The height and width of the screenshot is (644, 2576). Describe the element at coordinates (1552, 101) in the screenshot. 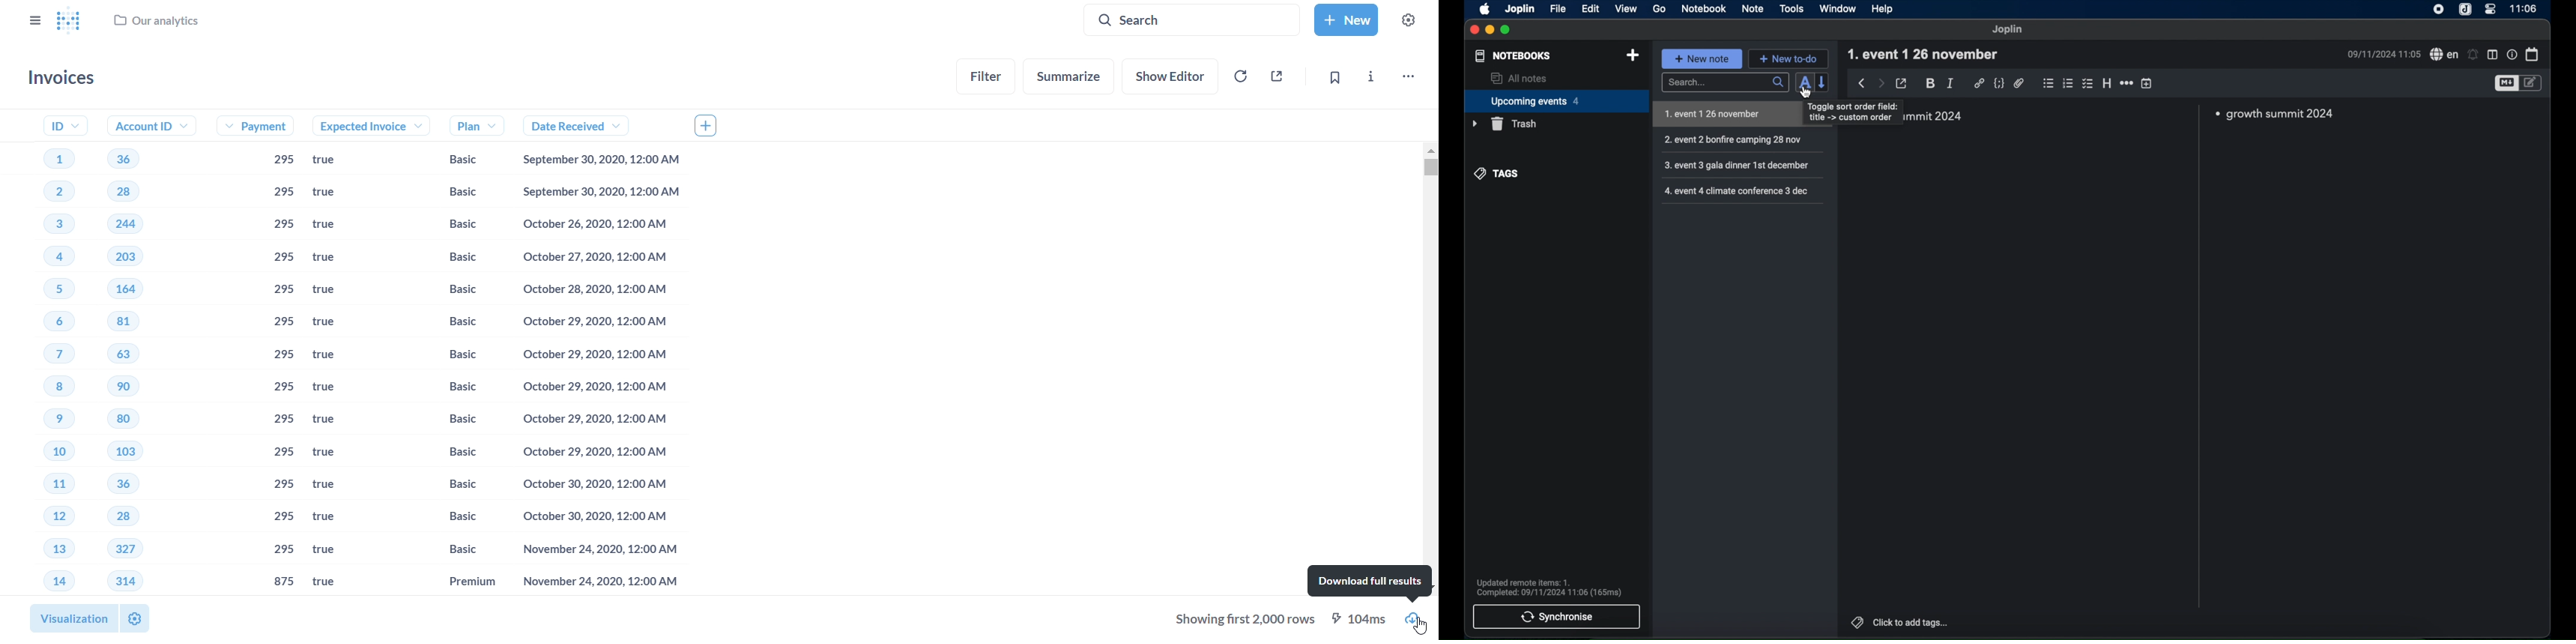

I see `upcoming events 4` at that location.